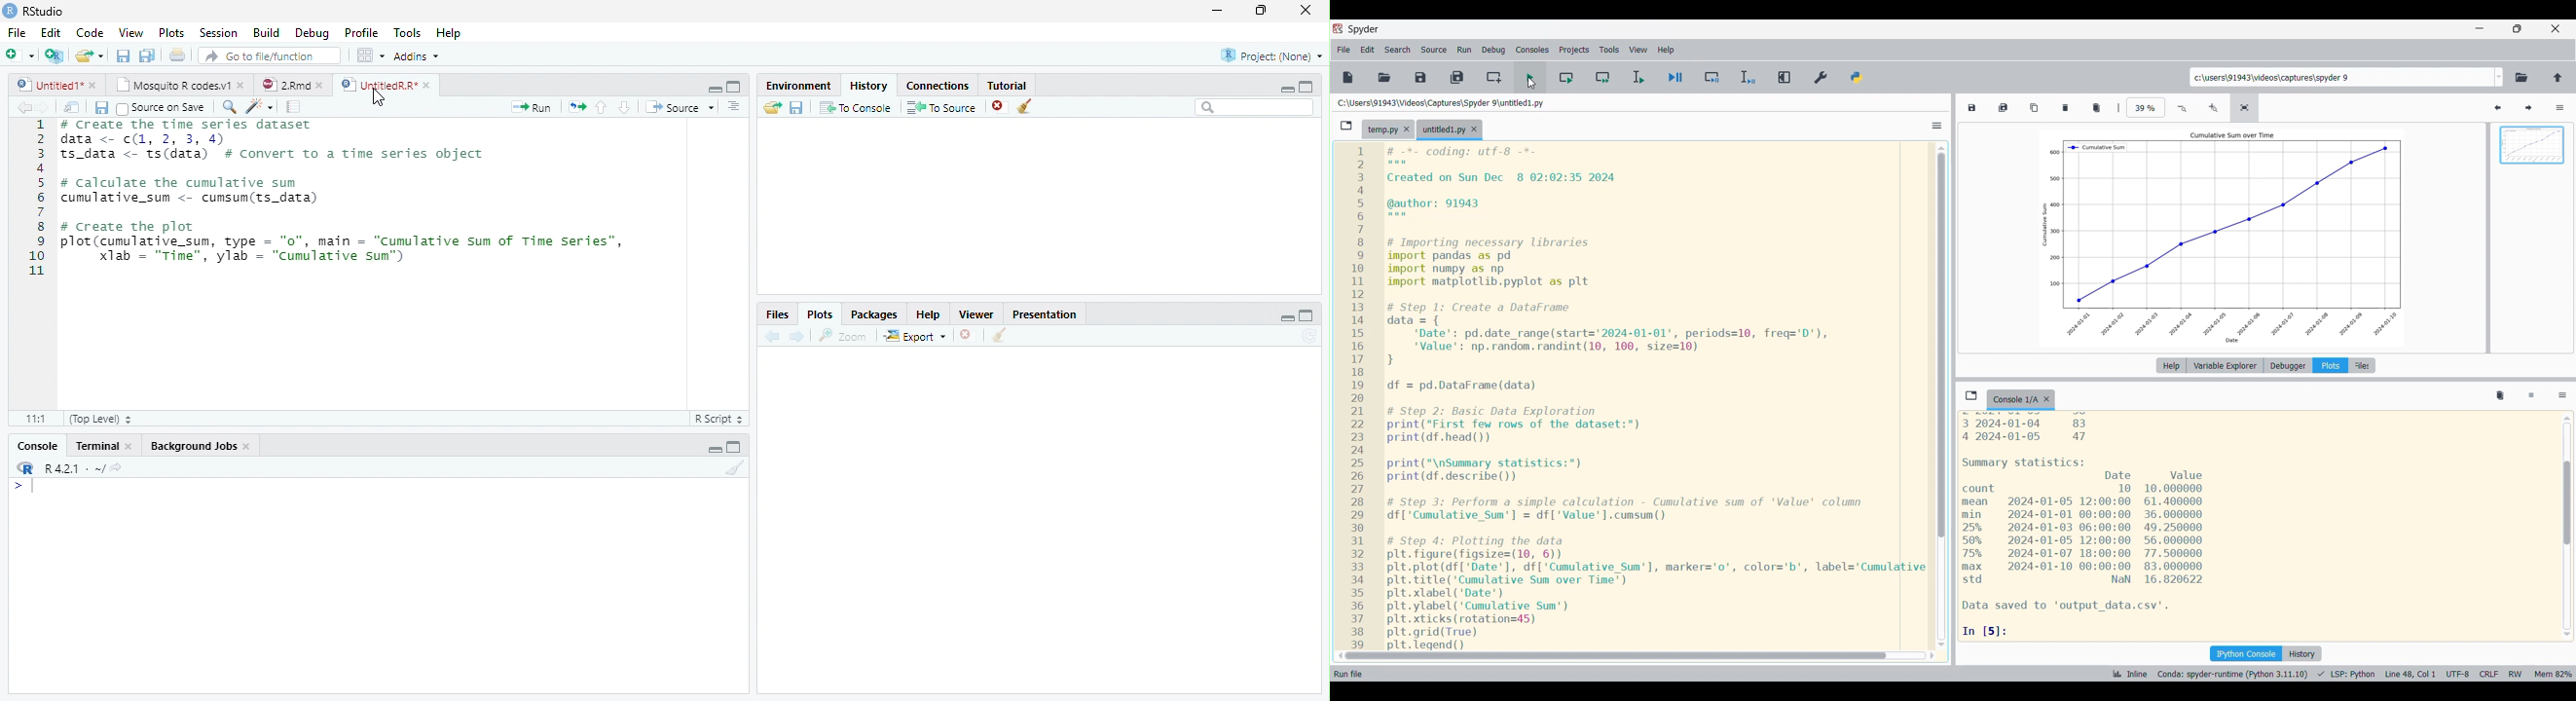 The width and height of the screenshot is (2576, 728). What do you see at coordinates (295, 86) in the screenshot?
I see `2.Rmd` at bounding box center [295, 86].